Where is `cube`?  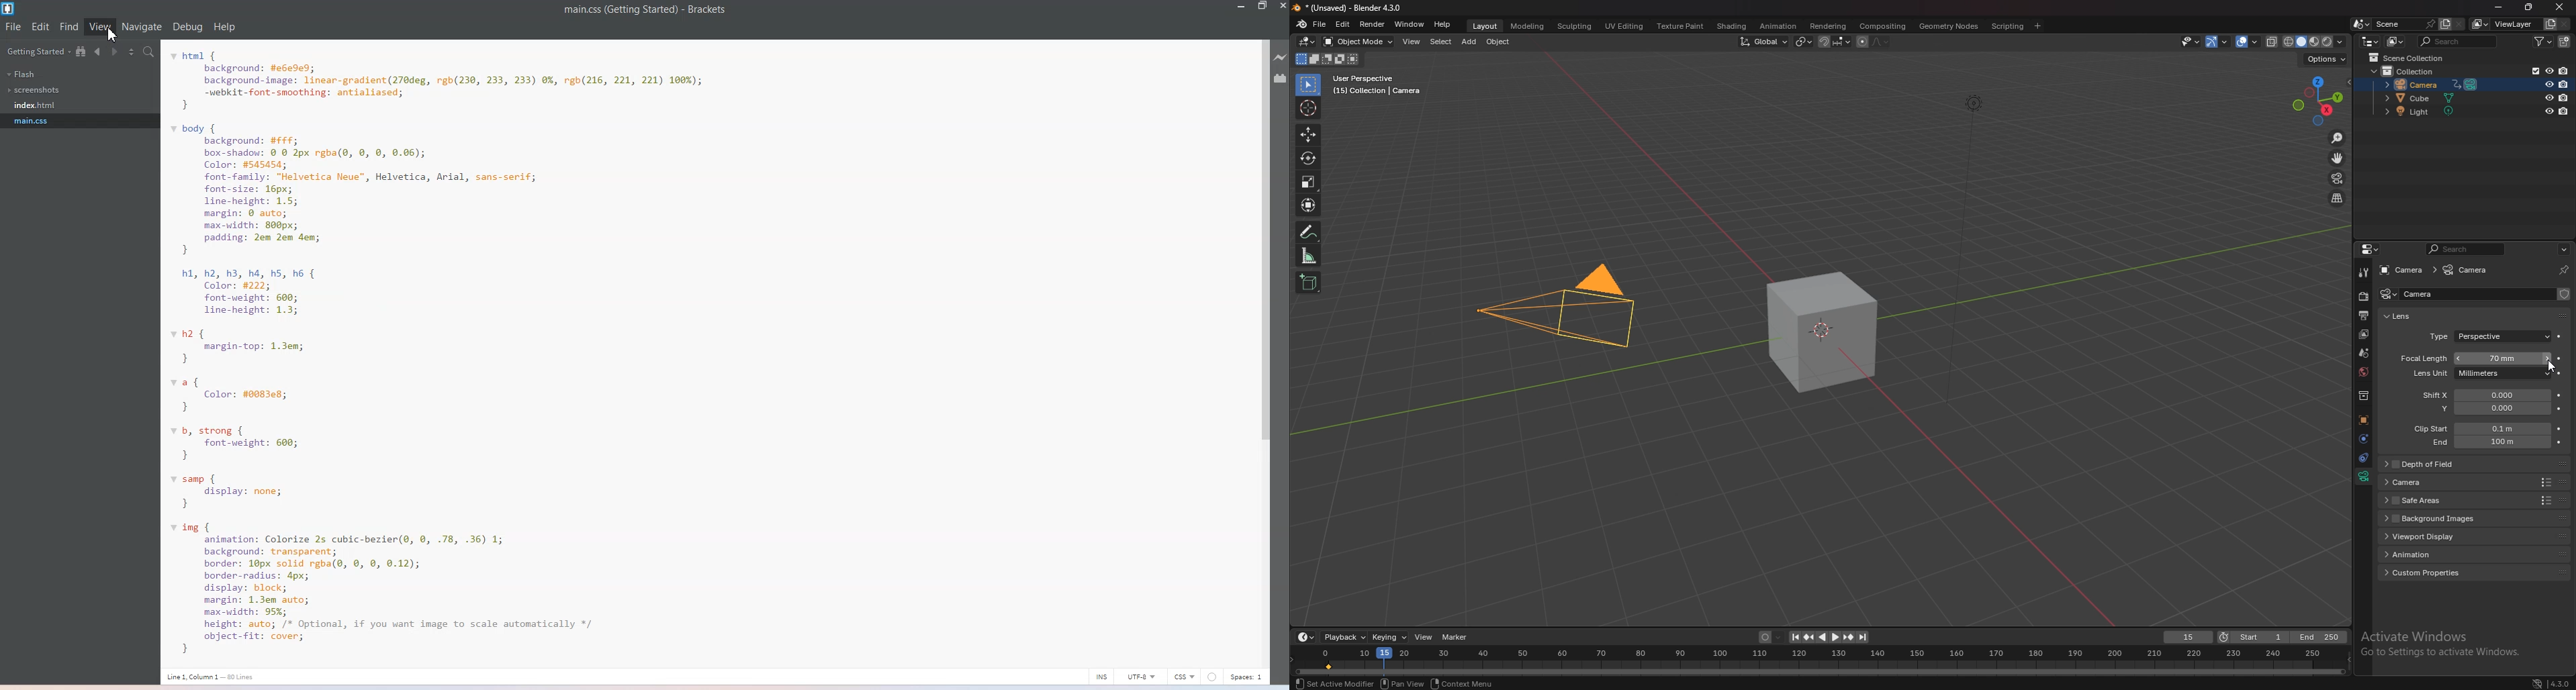 cube is located at coordinates (2423, 98).